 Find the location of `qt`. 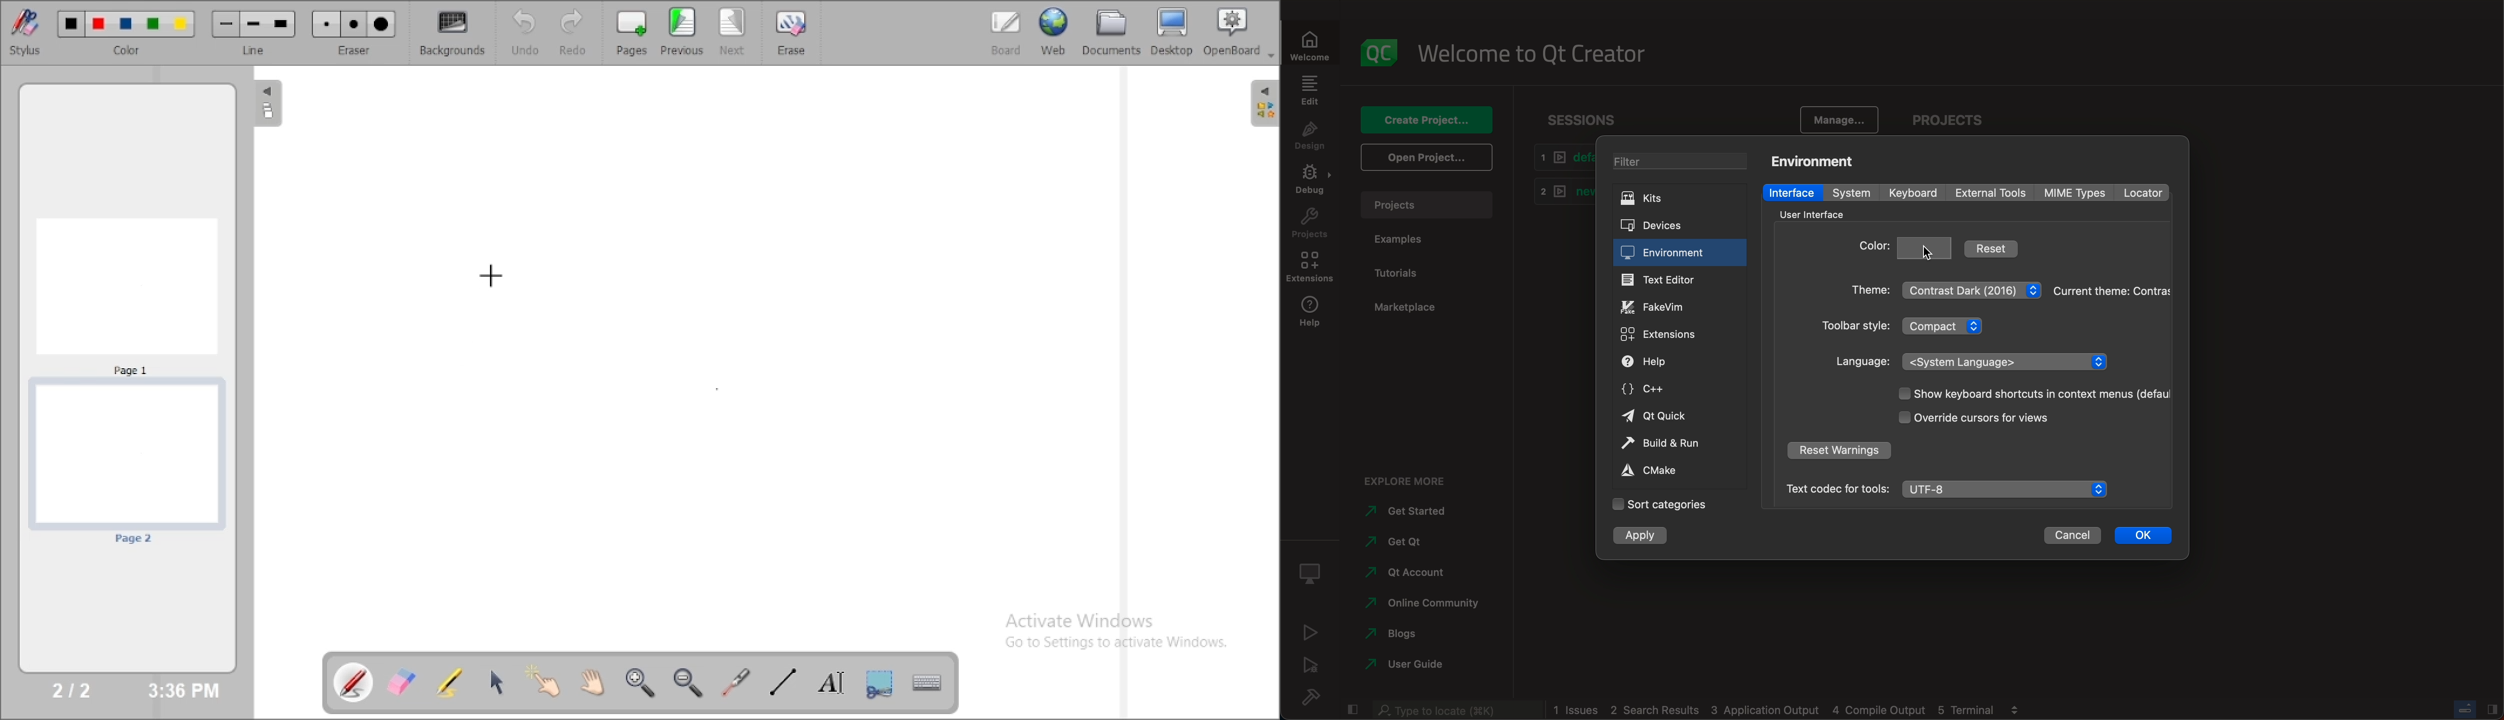

qt is located at coordinates (1675, 417).